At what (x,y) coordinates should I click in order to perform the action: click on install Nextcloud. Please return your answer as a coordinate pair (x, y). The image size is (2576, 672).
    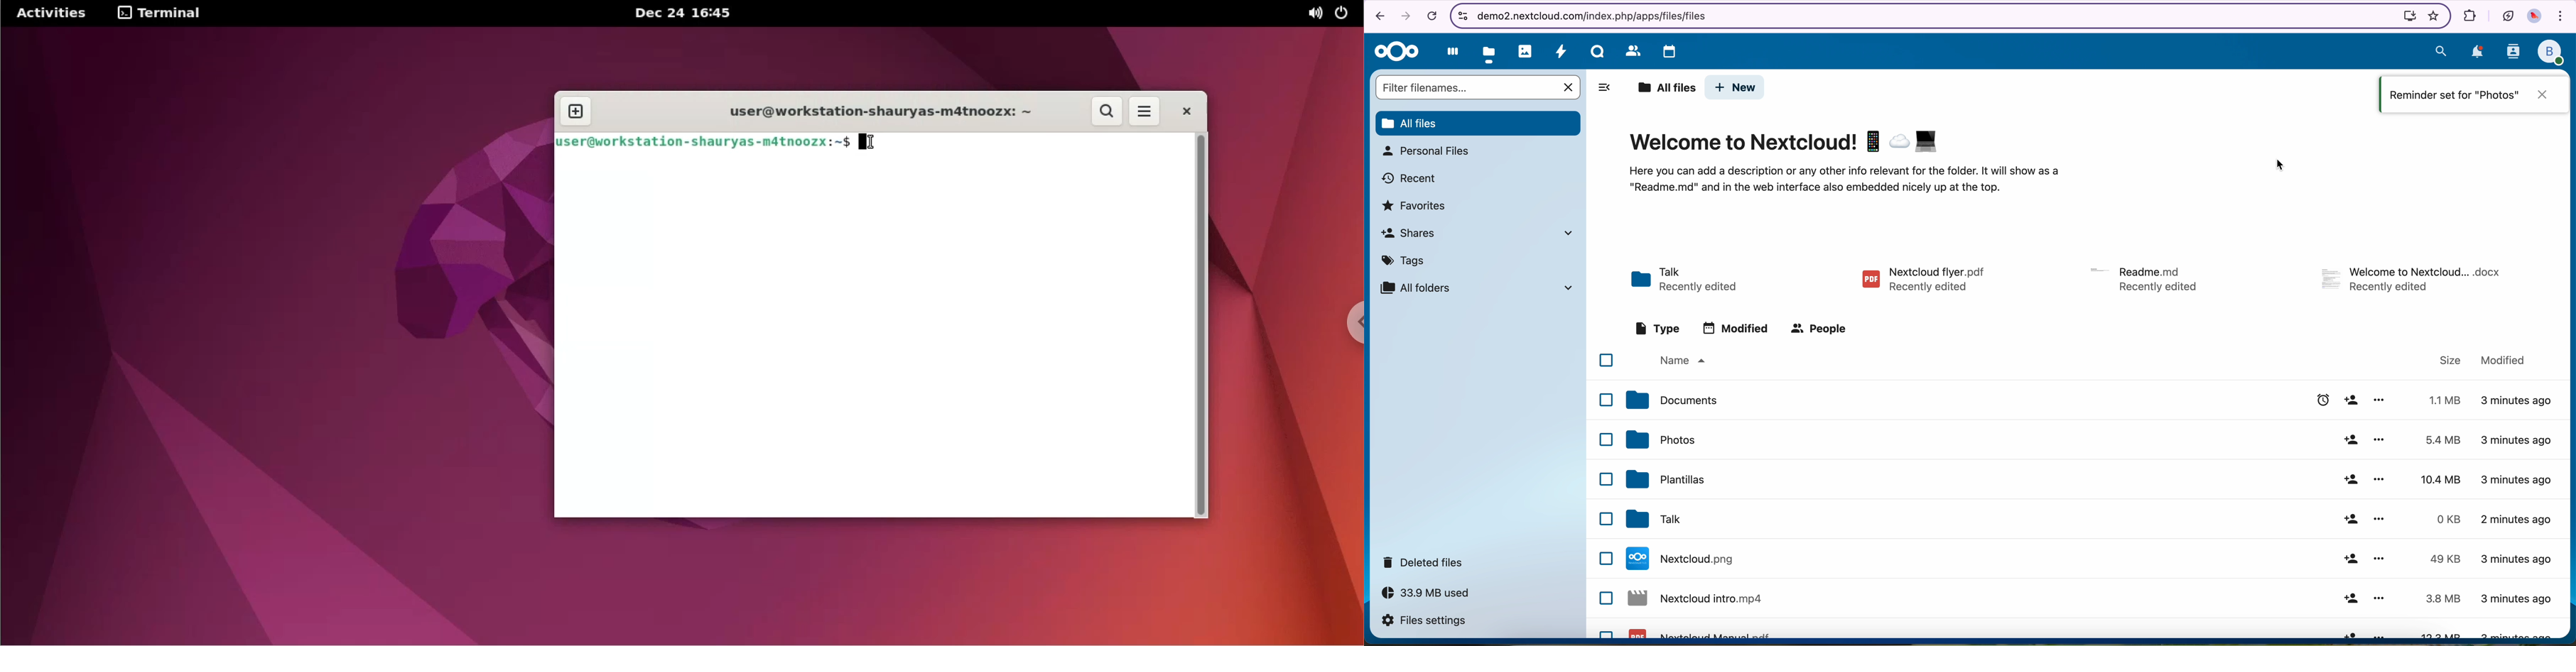
    Looking at the image, I should click on (2406, 17).